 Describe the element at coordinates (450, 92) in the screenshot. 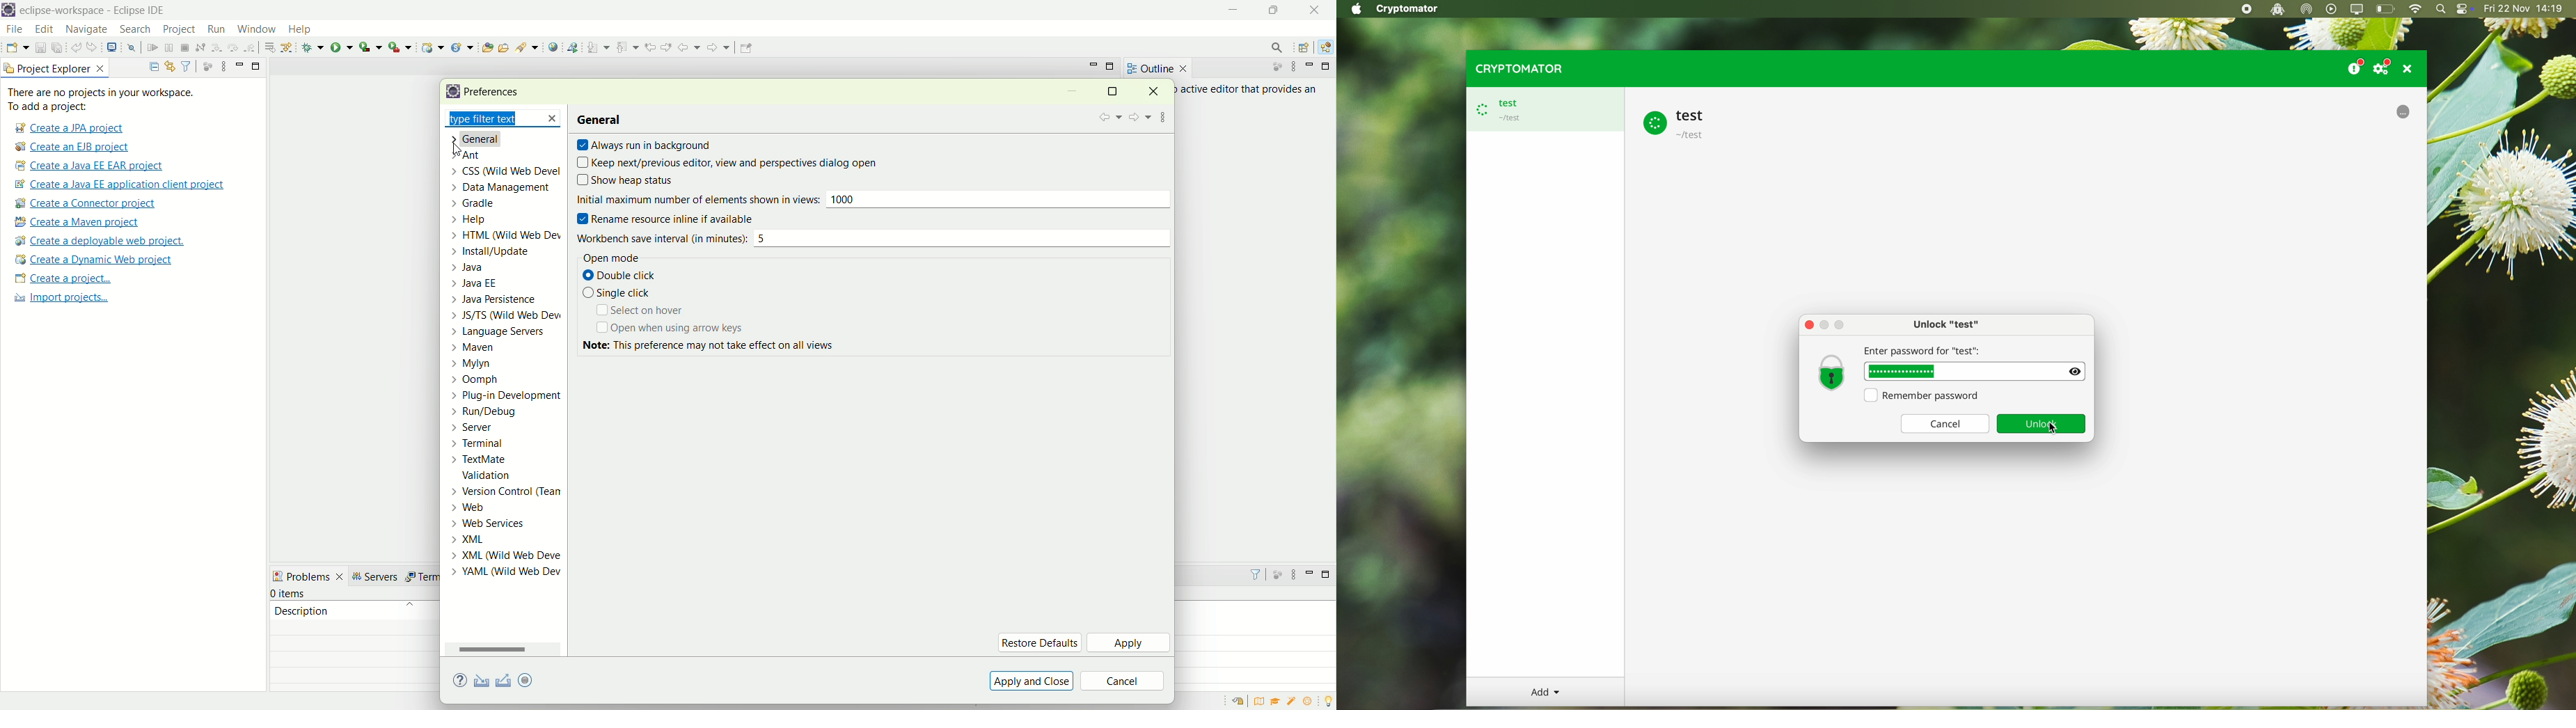

I see `logo` at that location.